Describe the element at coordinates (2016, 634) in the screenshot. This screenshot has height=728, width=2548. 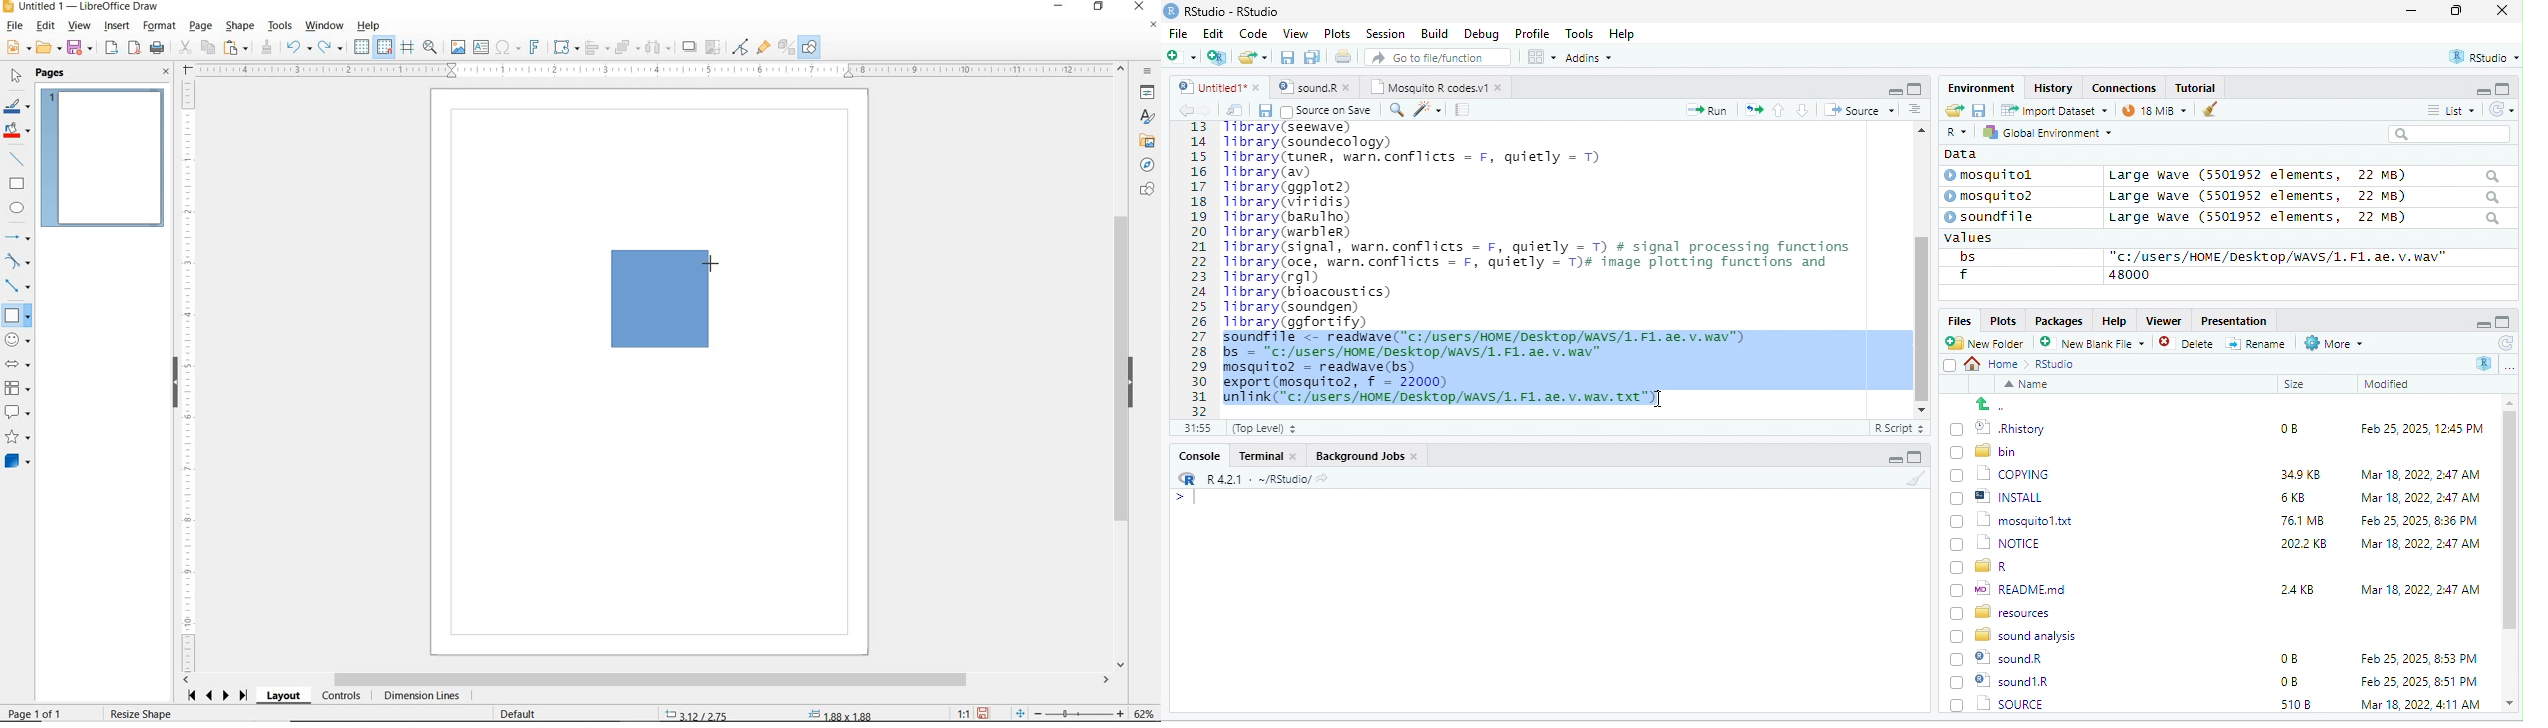
I see `8 sound analysis` at that location.